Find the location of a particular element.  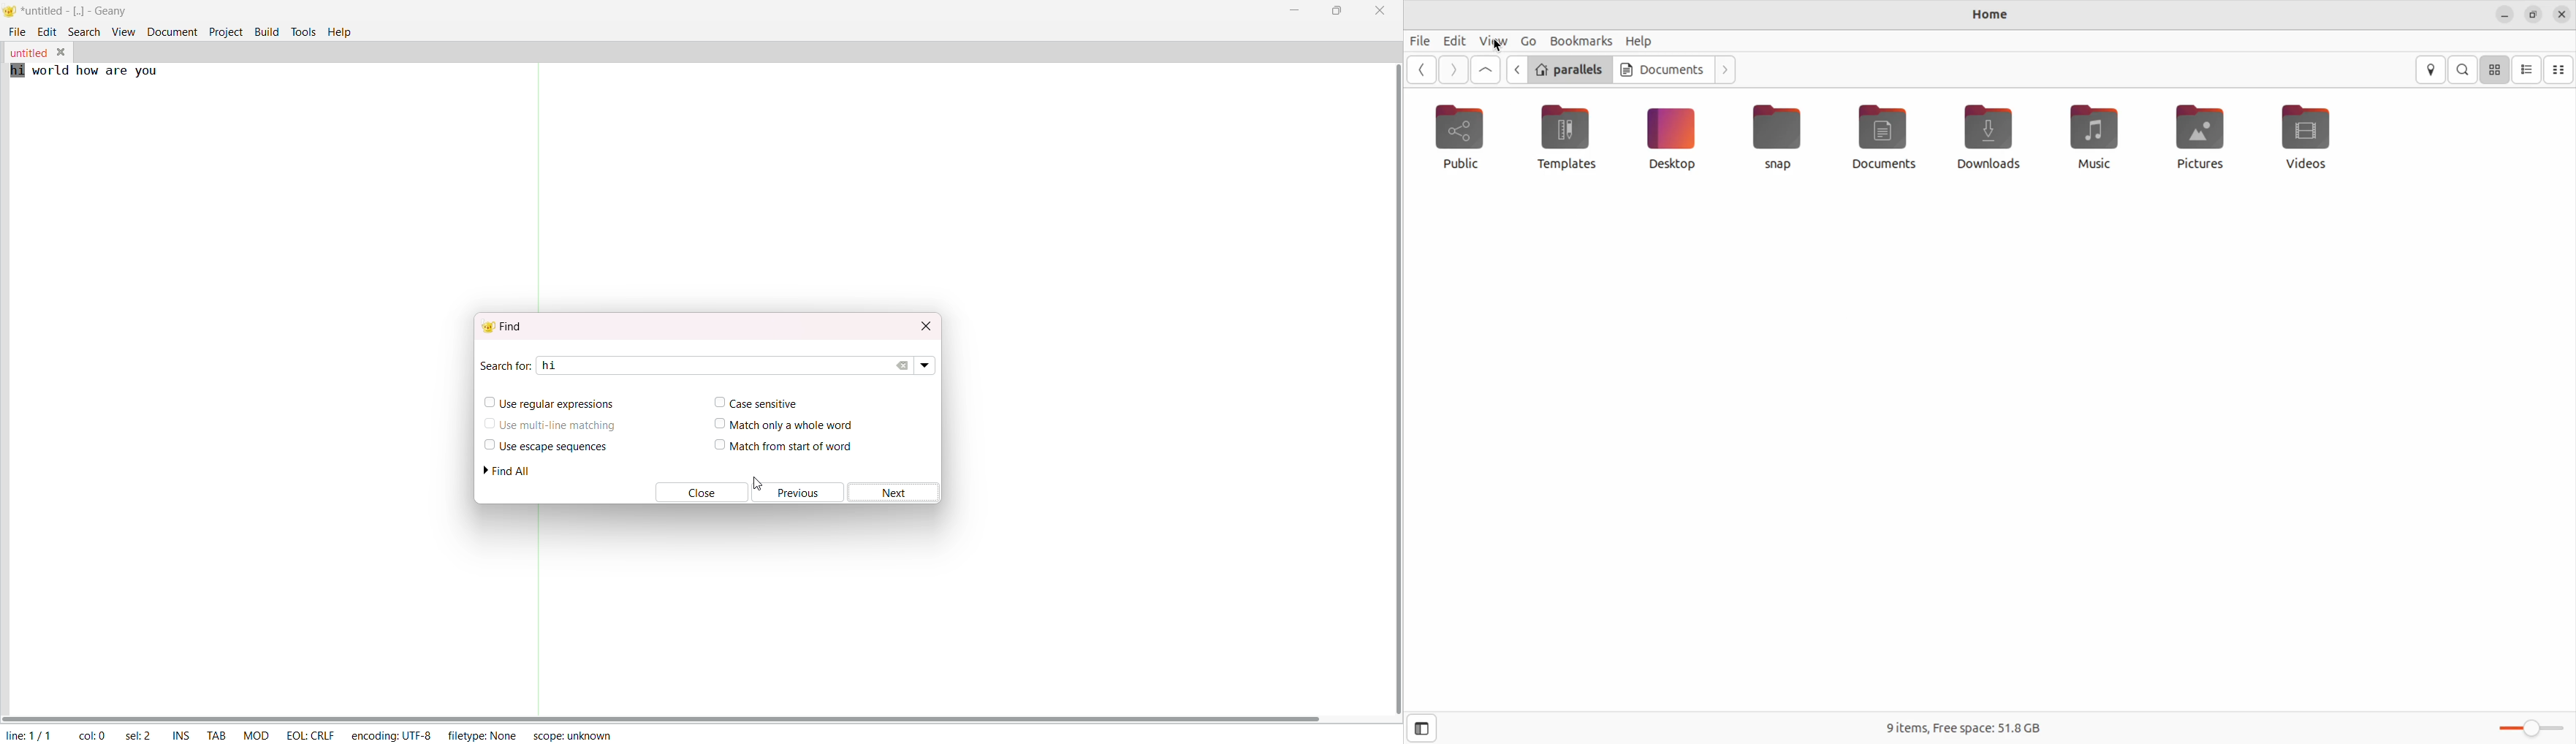

untitled is located at coordinates (27, 50).